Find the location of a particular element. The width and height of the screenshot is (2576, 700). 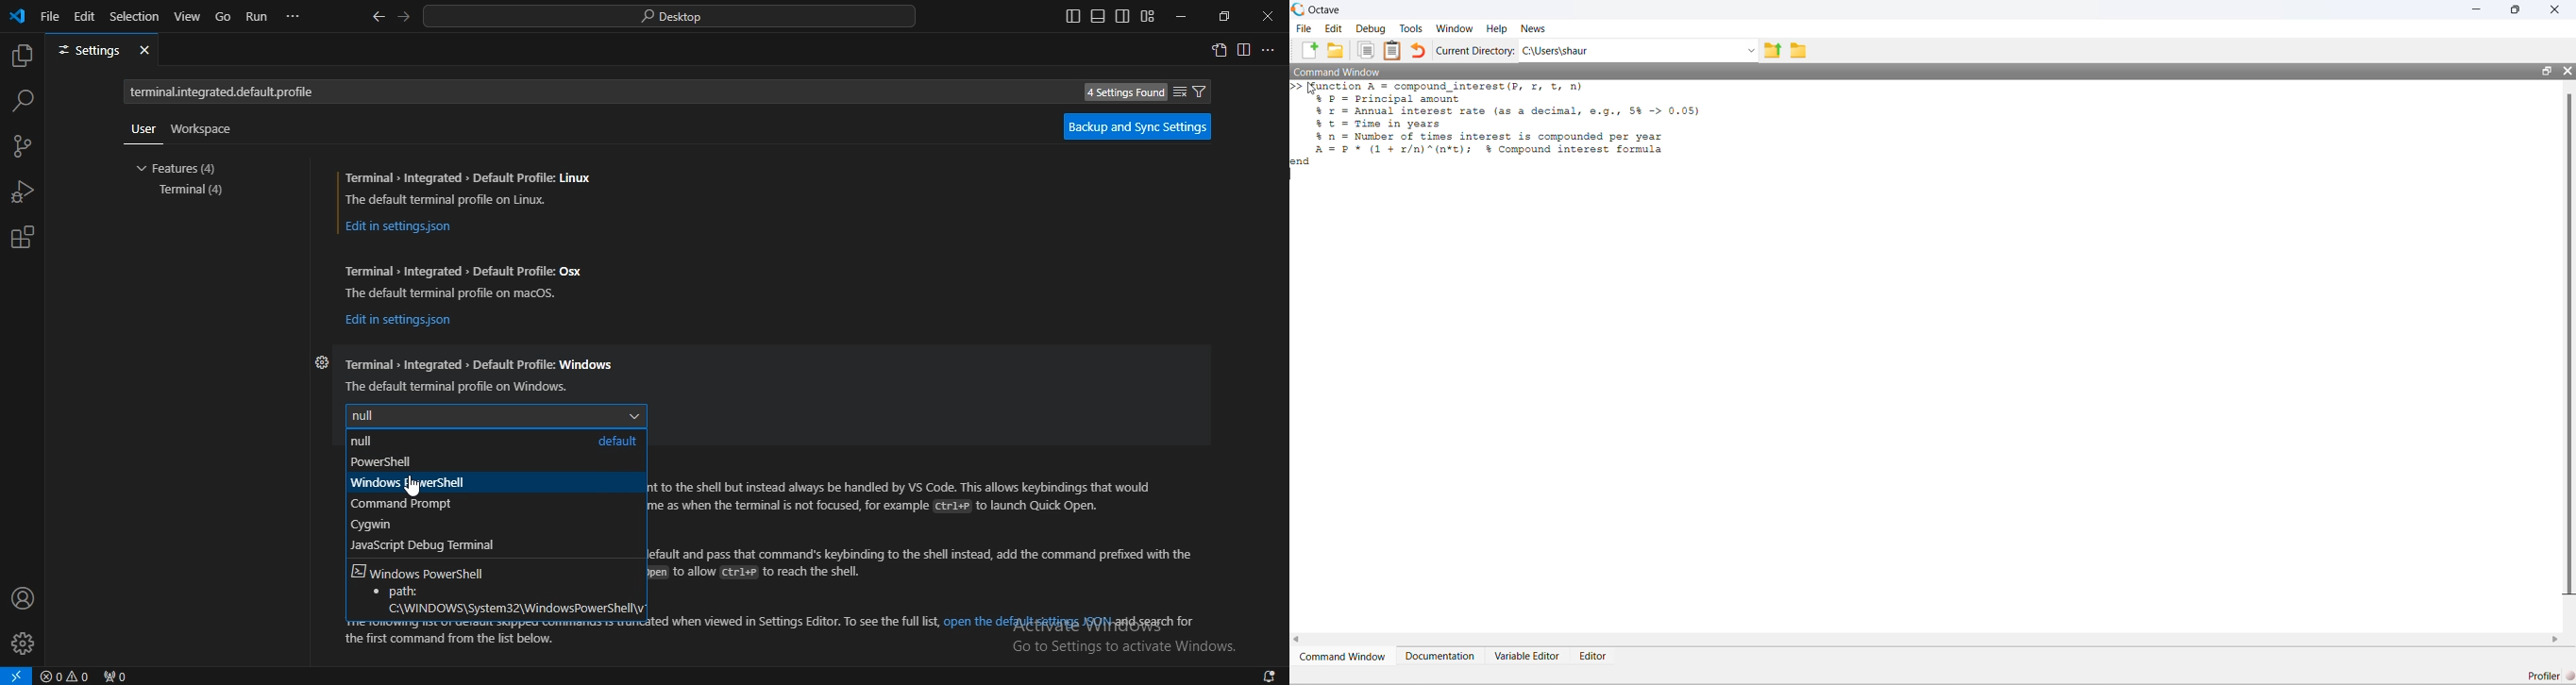

Windows Powershell path:C\WINDOWS\system32\WindowsPowerShwll\ is located at coordinates (496, 591).